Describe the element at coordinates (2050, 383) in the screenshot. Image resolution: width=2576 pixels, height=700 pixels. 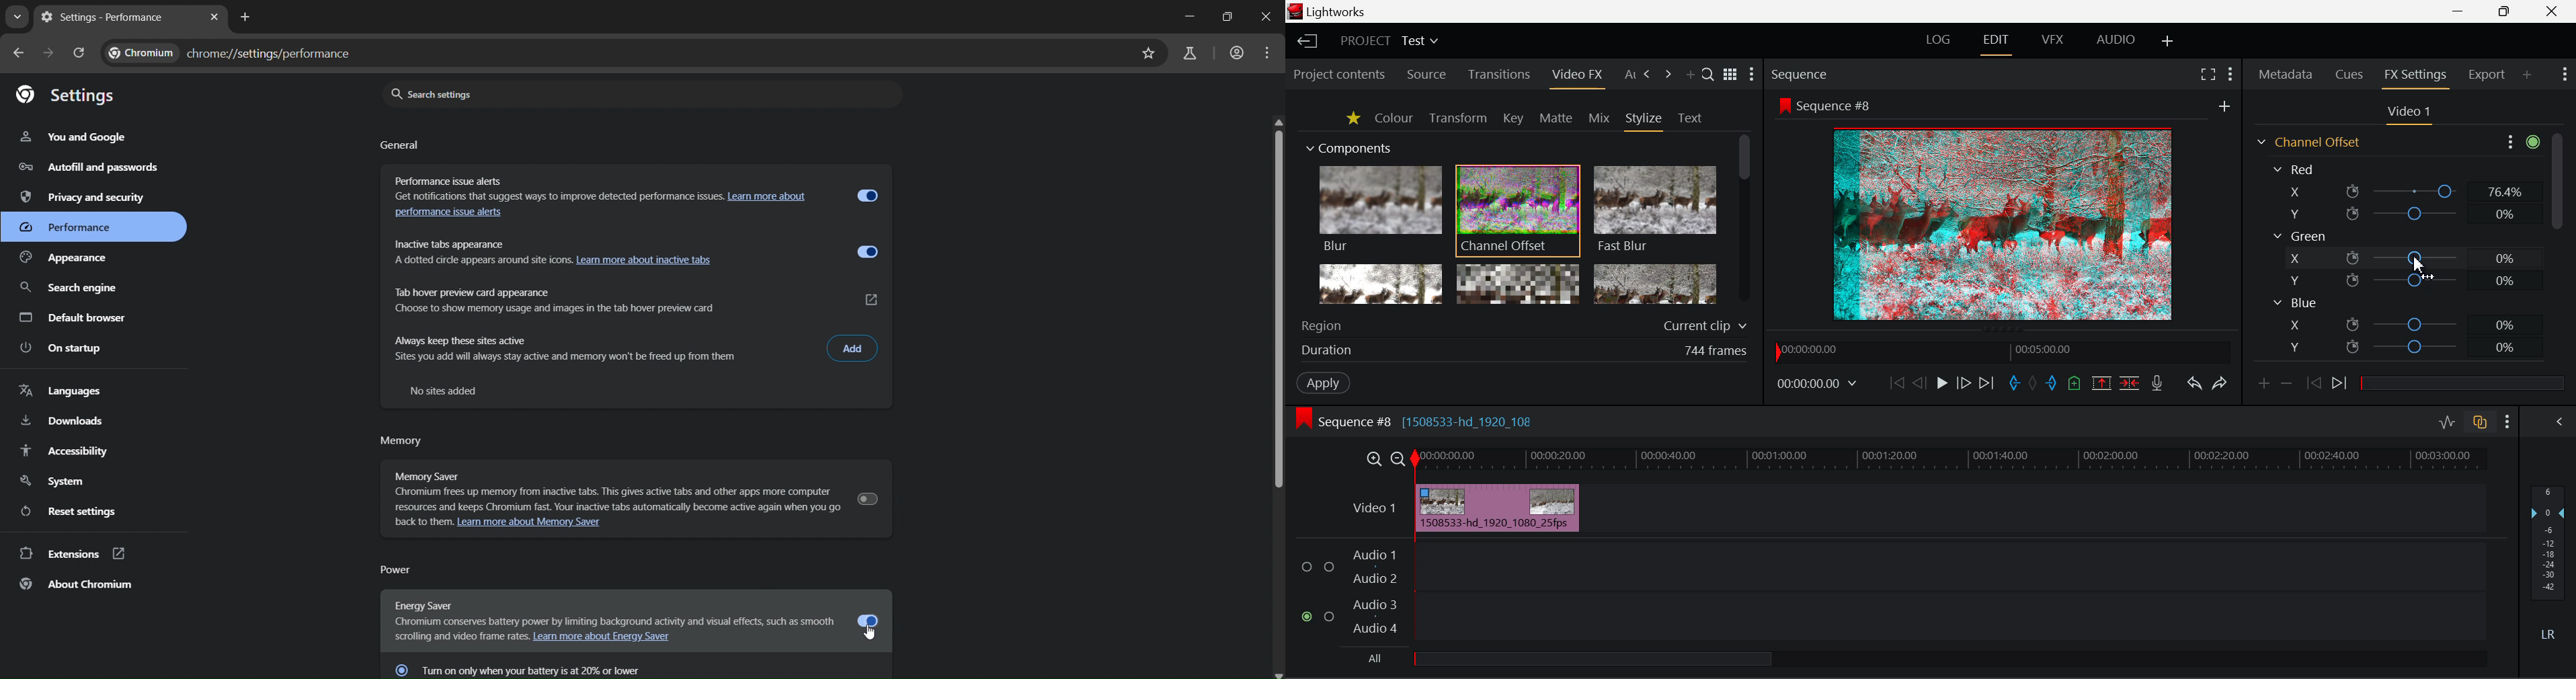
I see `Mark Out` at that location.